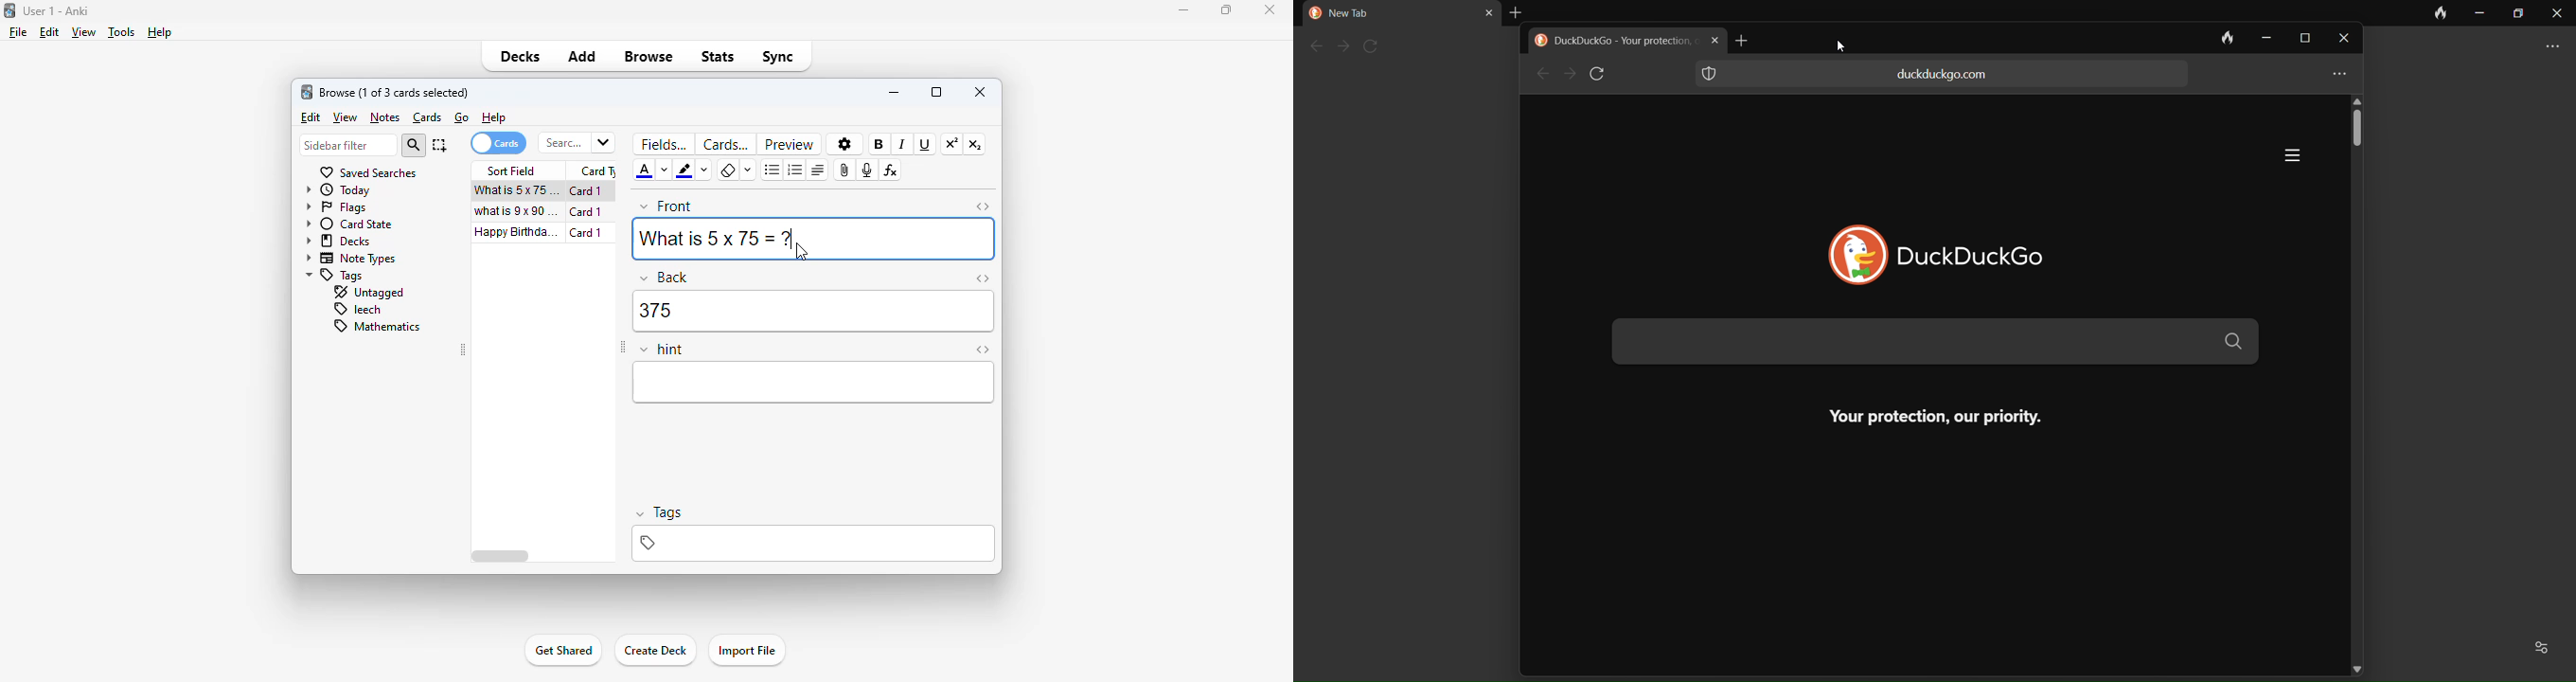  Describe the element at coordinates (649, 56) in the screenshot. I see `browse` at that location.